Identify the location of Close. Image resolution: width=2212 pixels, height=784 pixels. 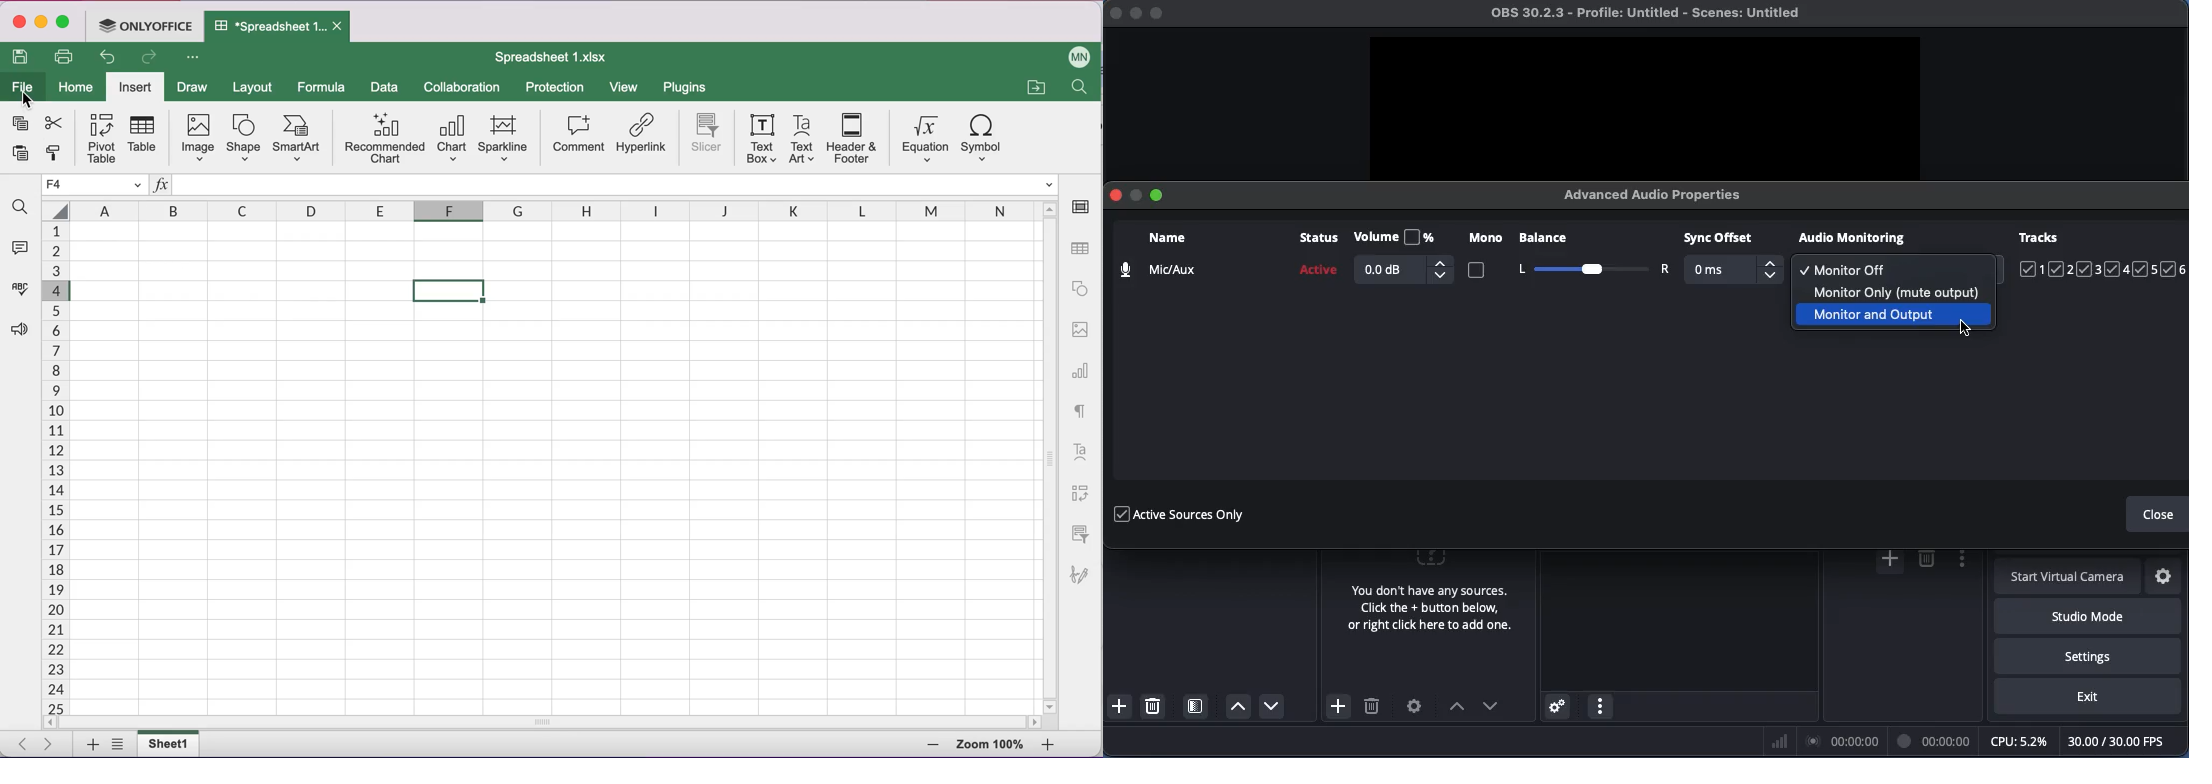
(2158, 516).